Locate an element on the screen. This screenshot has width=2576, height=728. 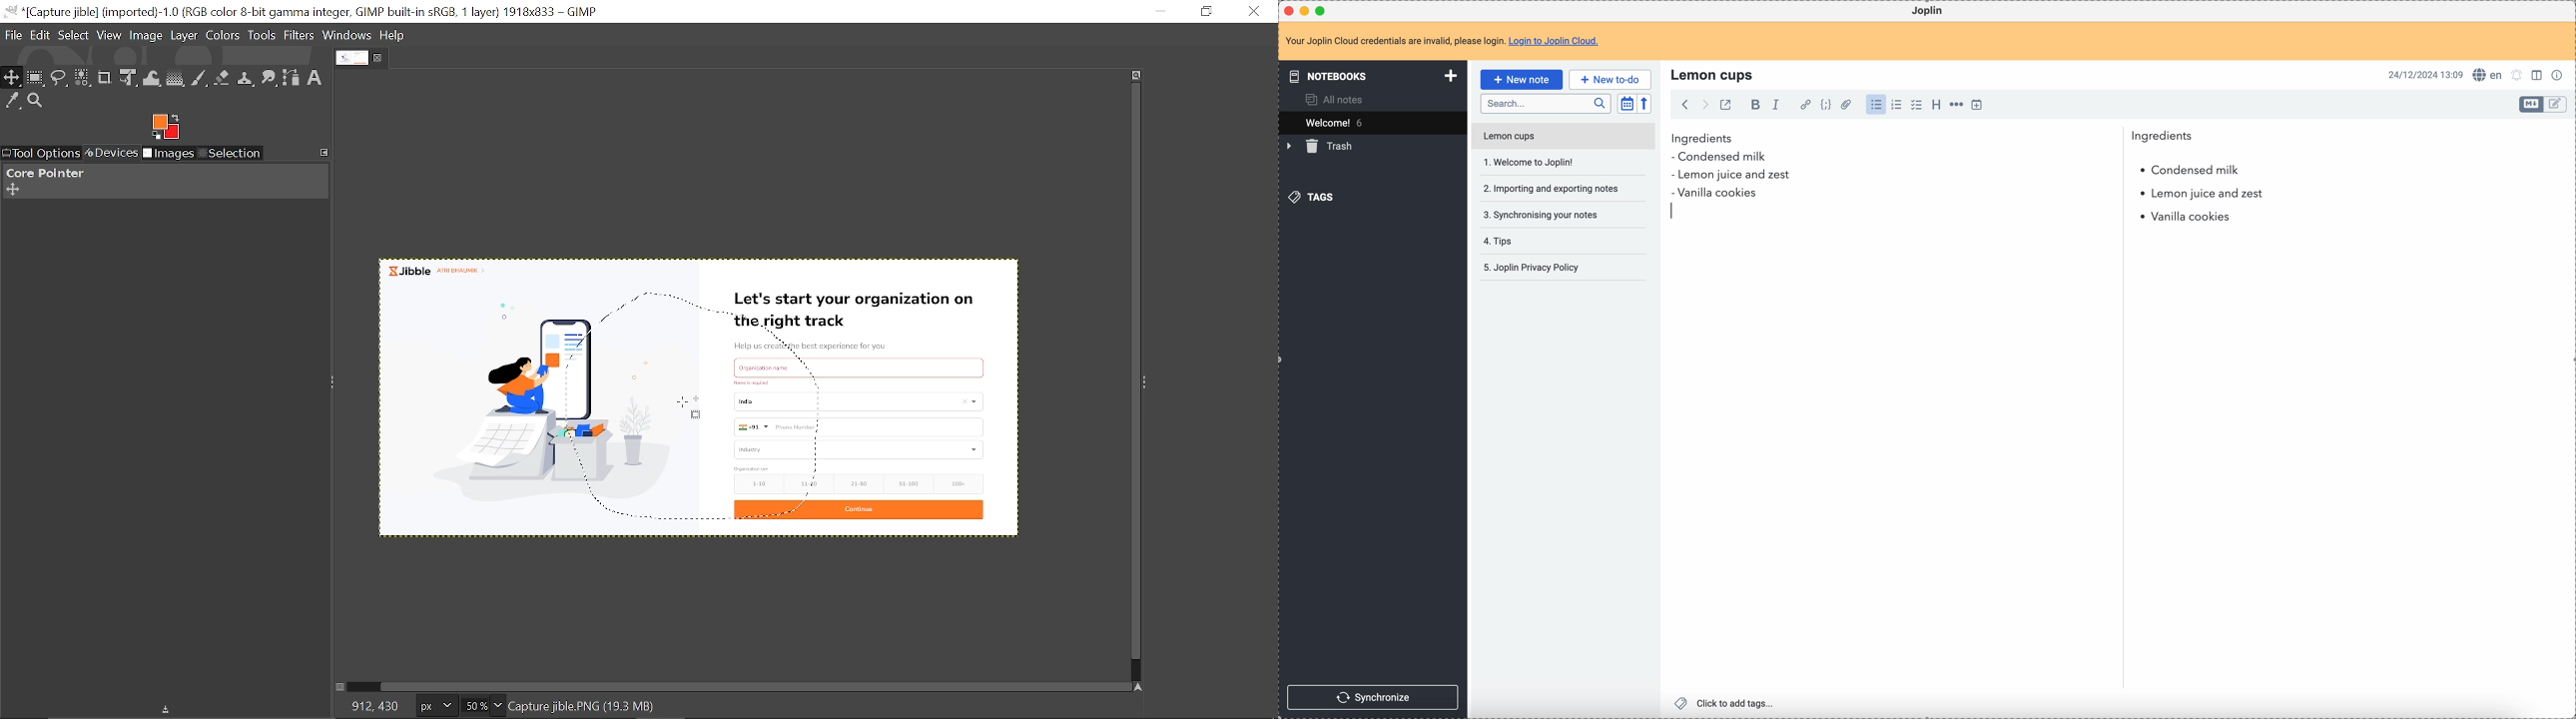
reverse sort order is located at coordinates (1646, 104).